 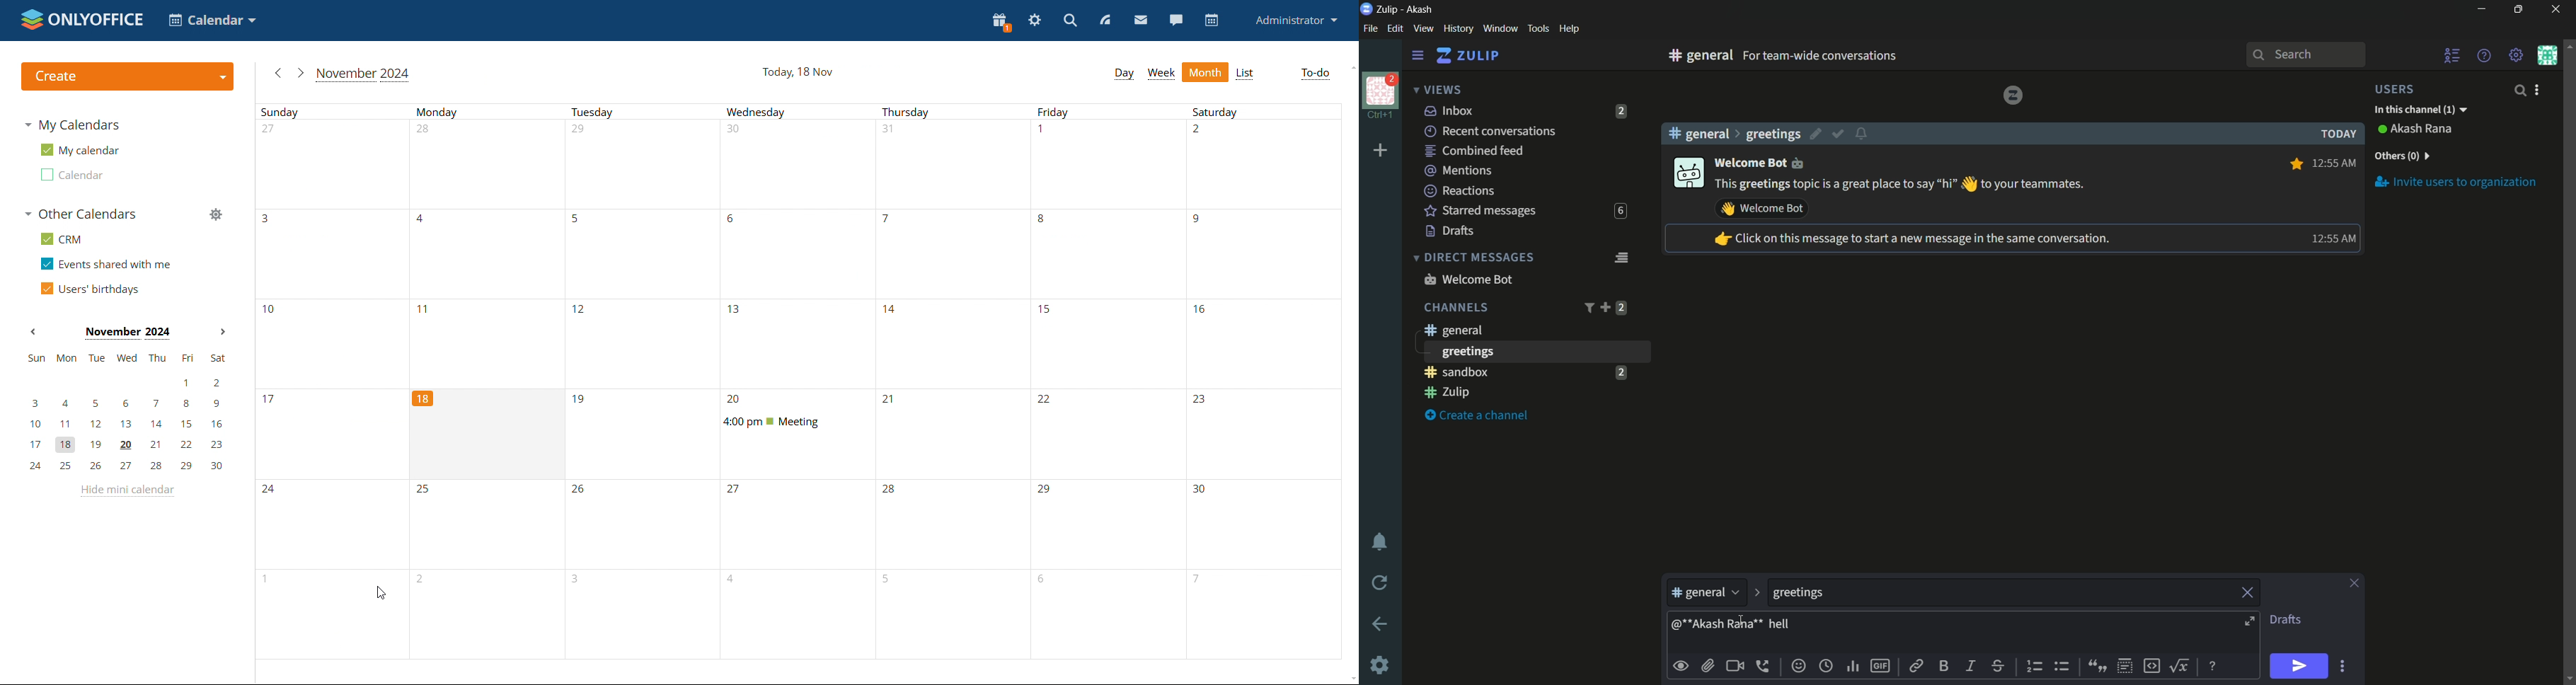 I want to click on chat, so click(x=1175, y=20).